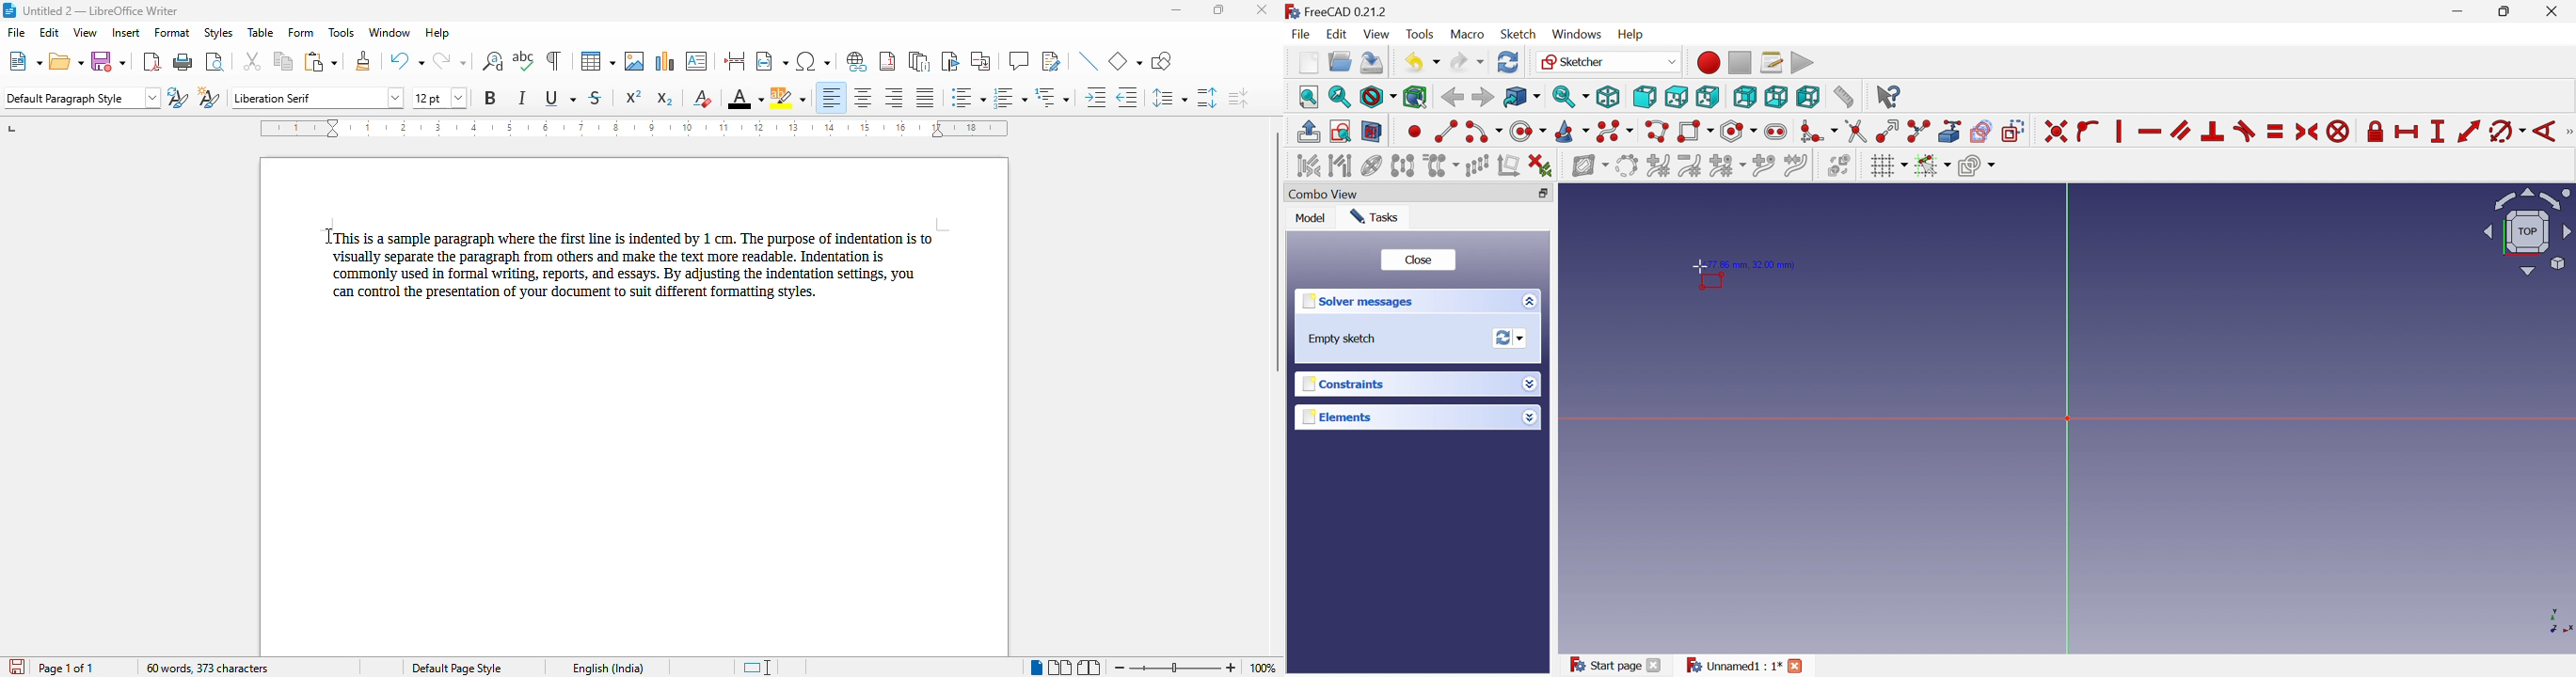 The image size is (2576, 700). What do you see at coordinates (2180, 130) in the screenshot?
I see `Constrain parallel` at bounding box center [2180, 130].